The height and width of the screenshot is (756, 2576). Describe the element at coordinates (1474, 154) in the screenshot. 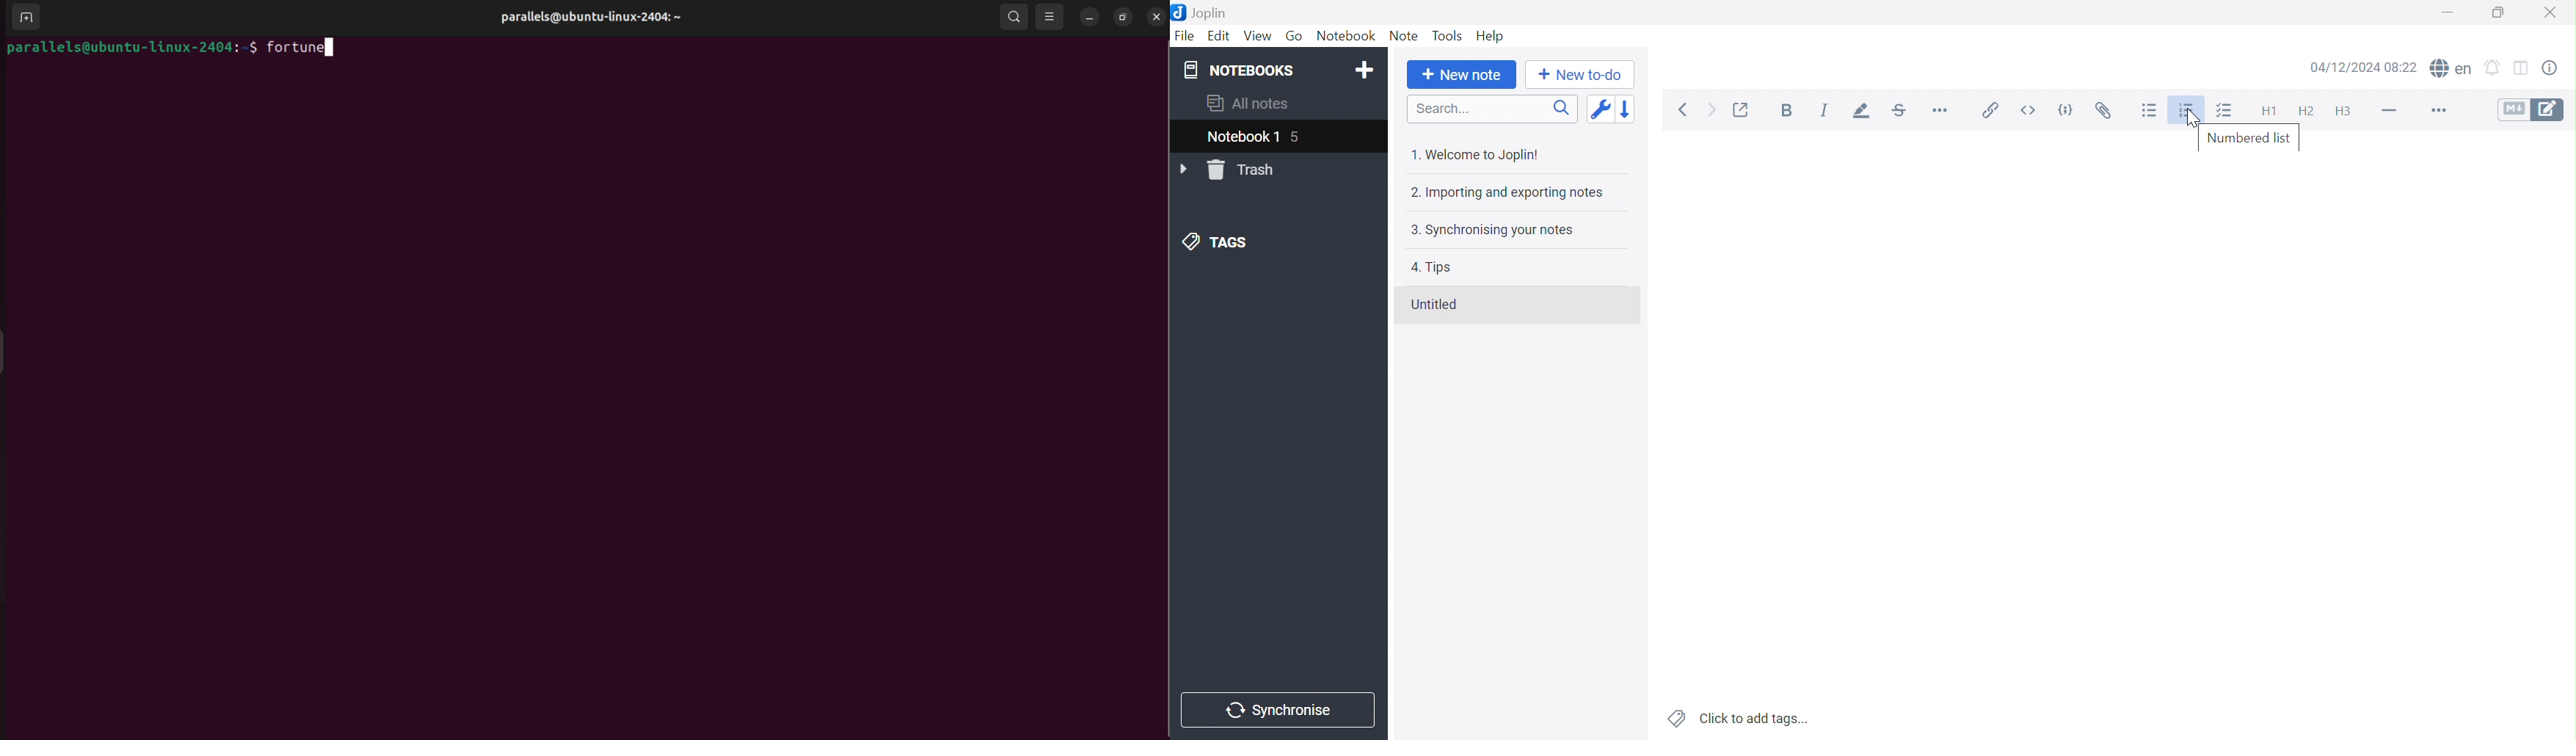

I see `1. Welcome to Joplin!` at that location.